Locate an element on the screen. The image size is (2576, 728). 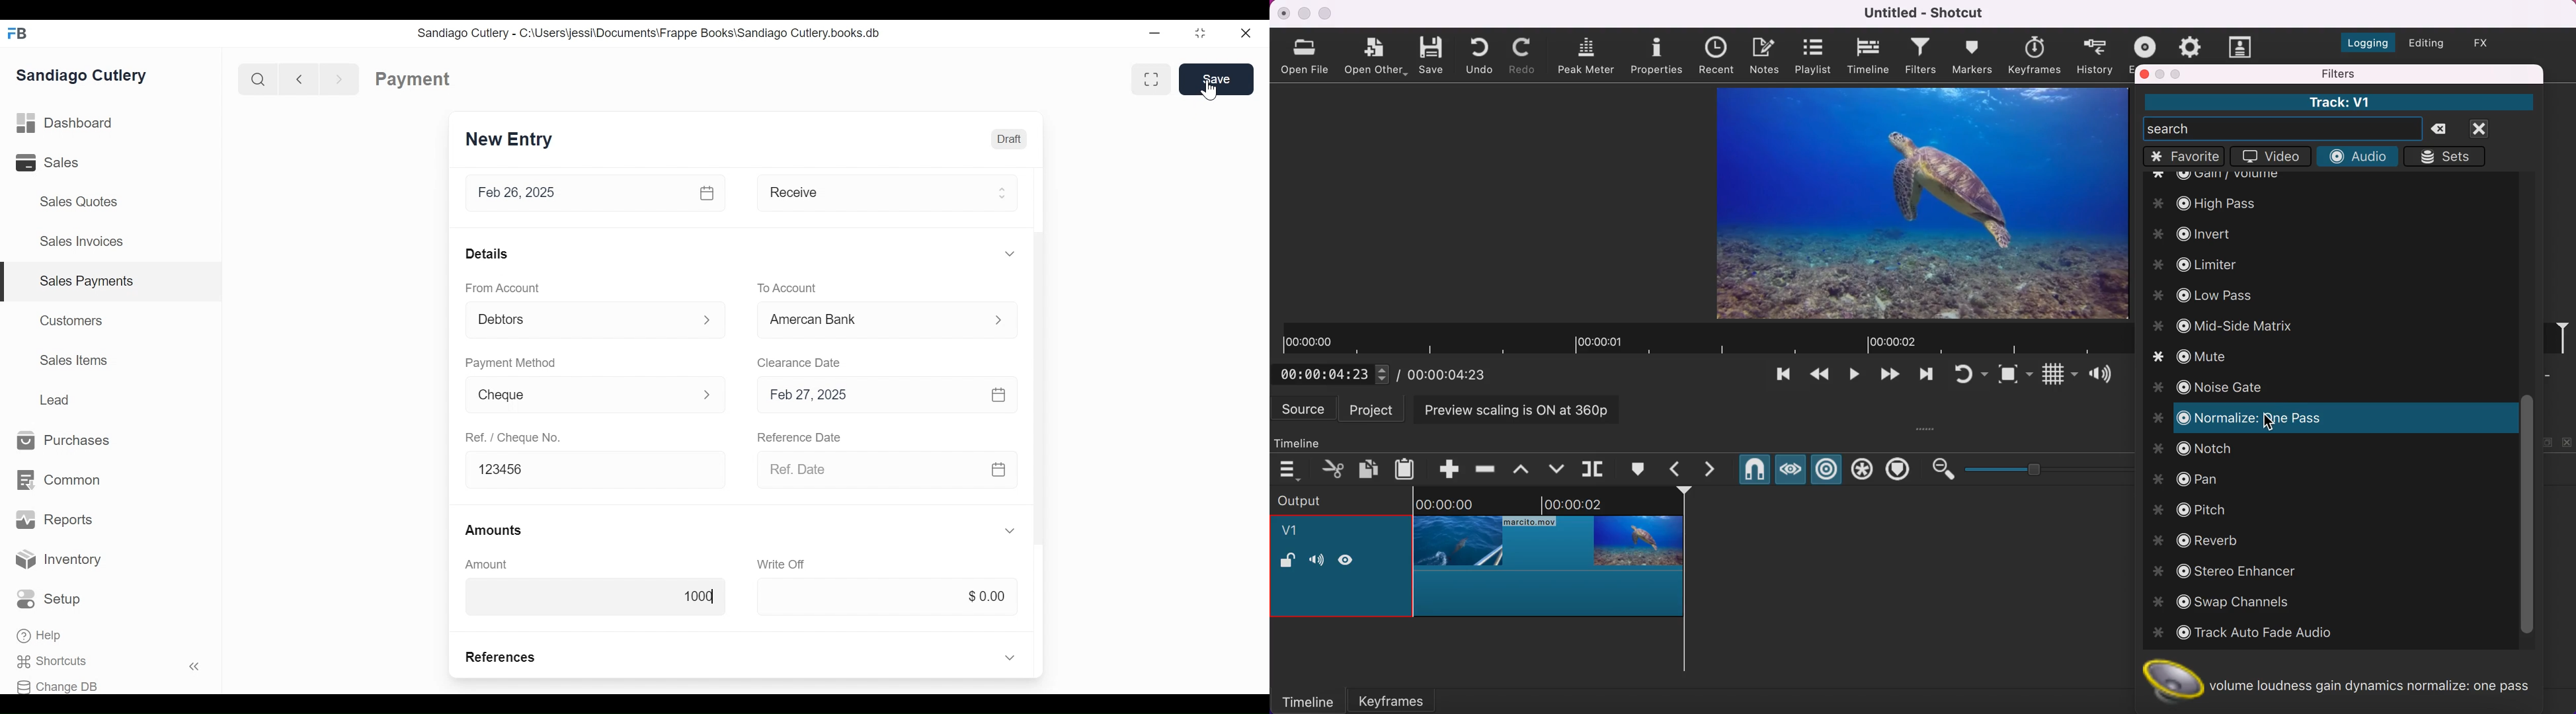
sets is located at coordinates (2449, 156).